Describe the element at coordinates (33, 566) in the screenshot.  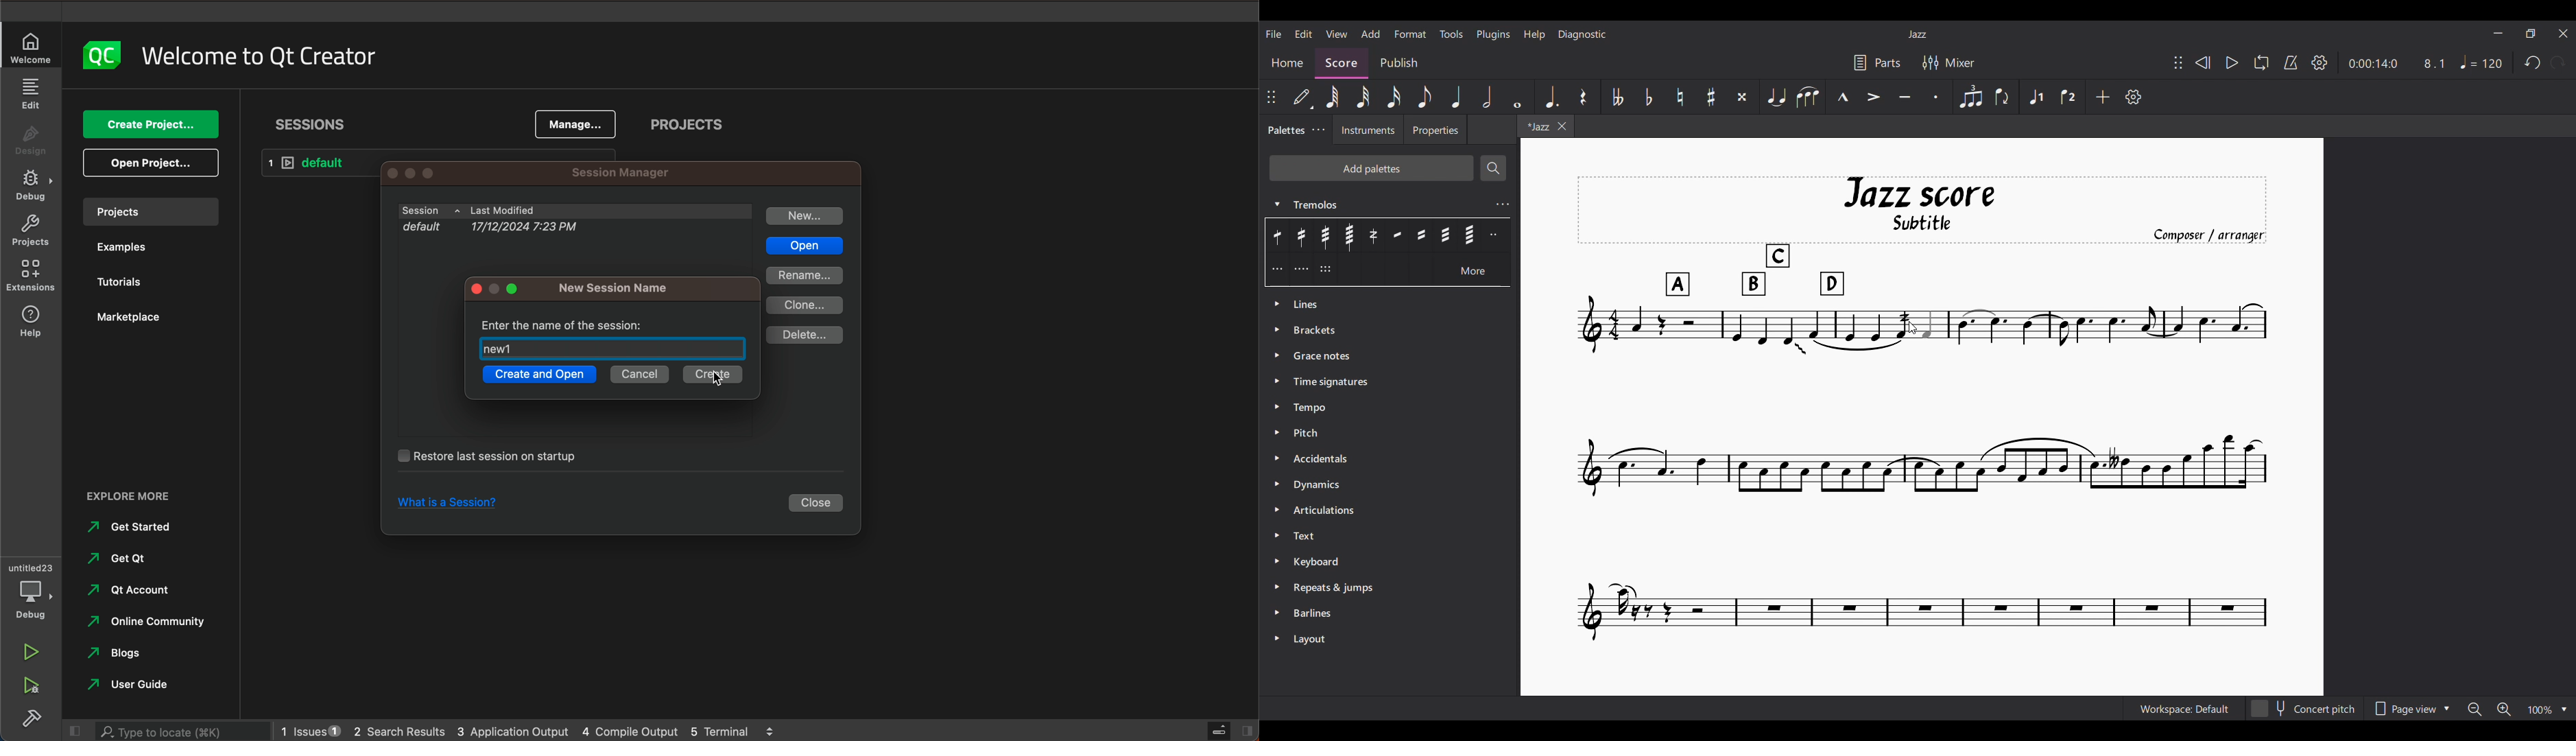
I see `untitles` at that location.